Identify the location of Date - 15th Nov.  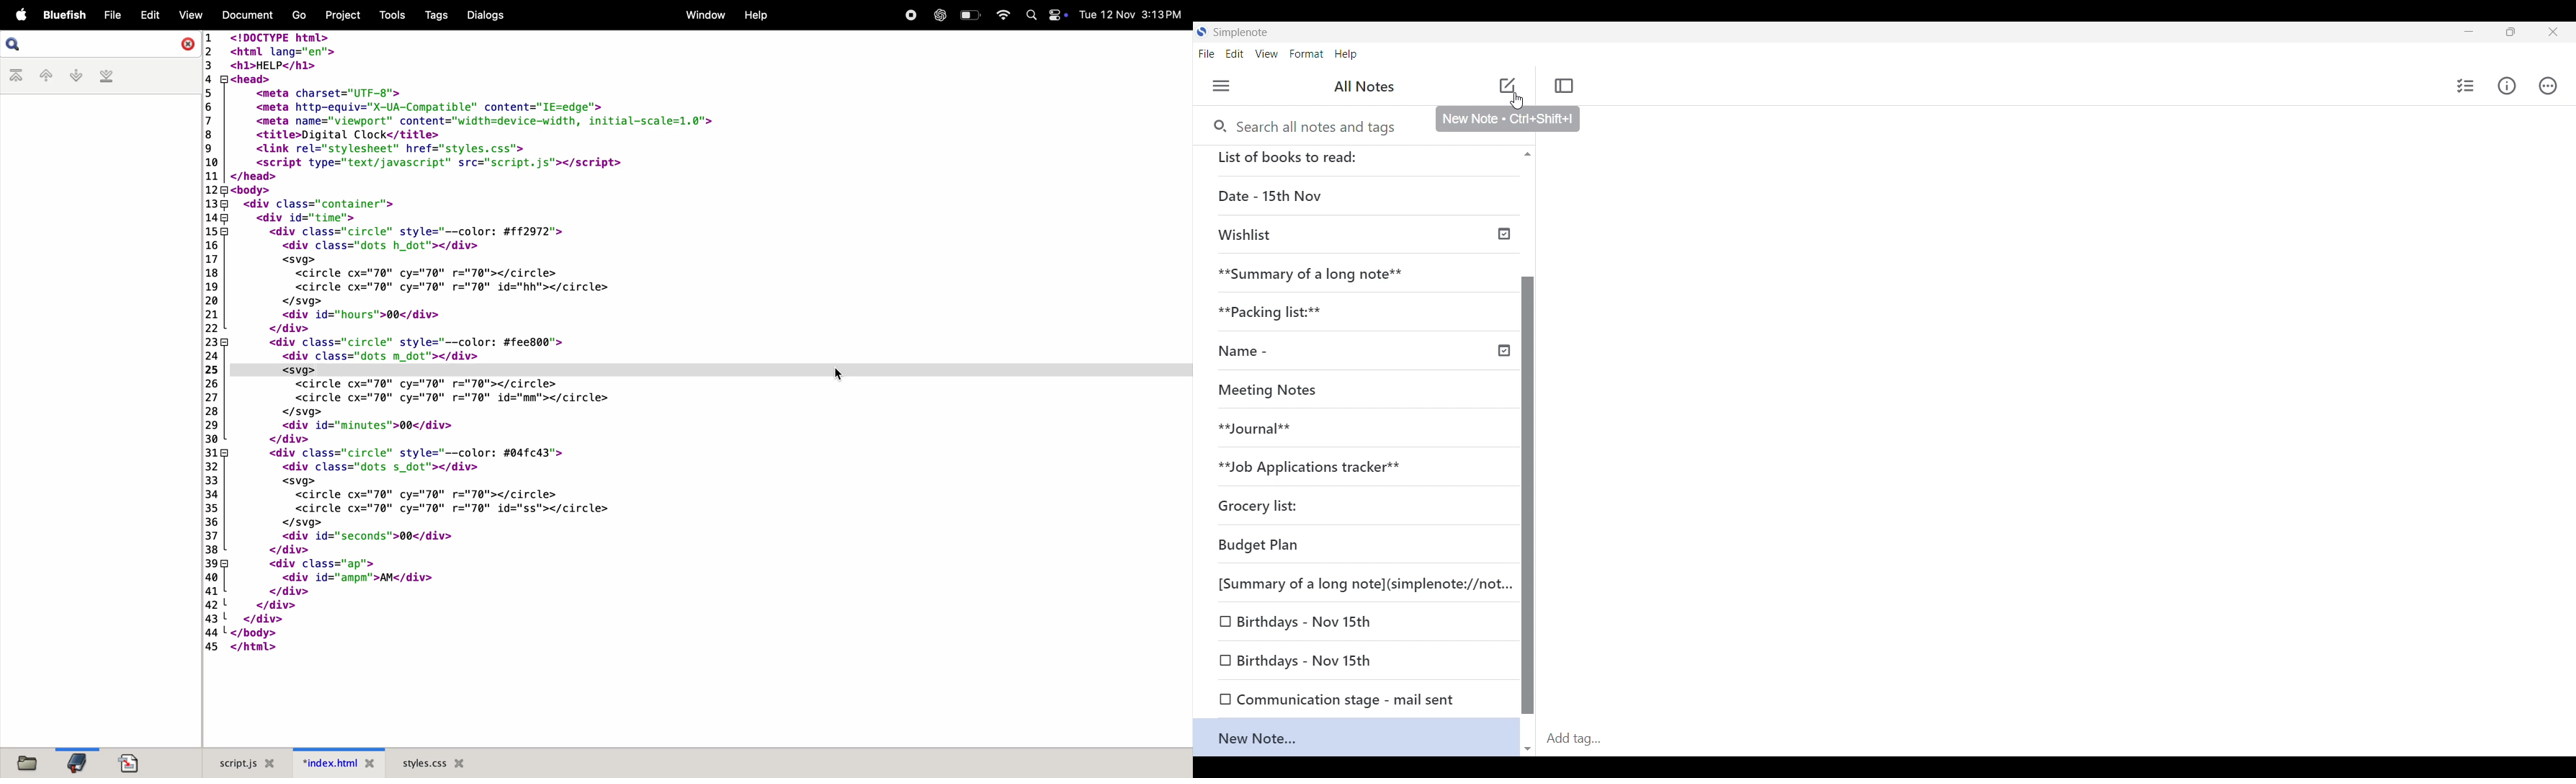
(1361, 197).